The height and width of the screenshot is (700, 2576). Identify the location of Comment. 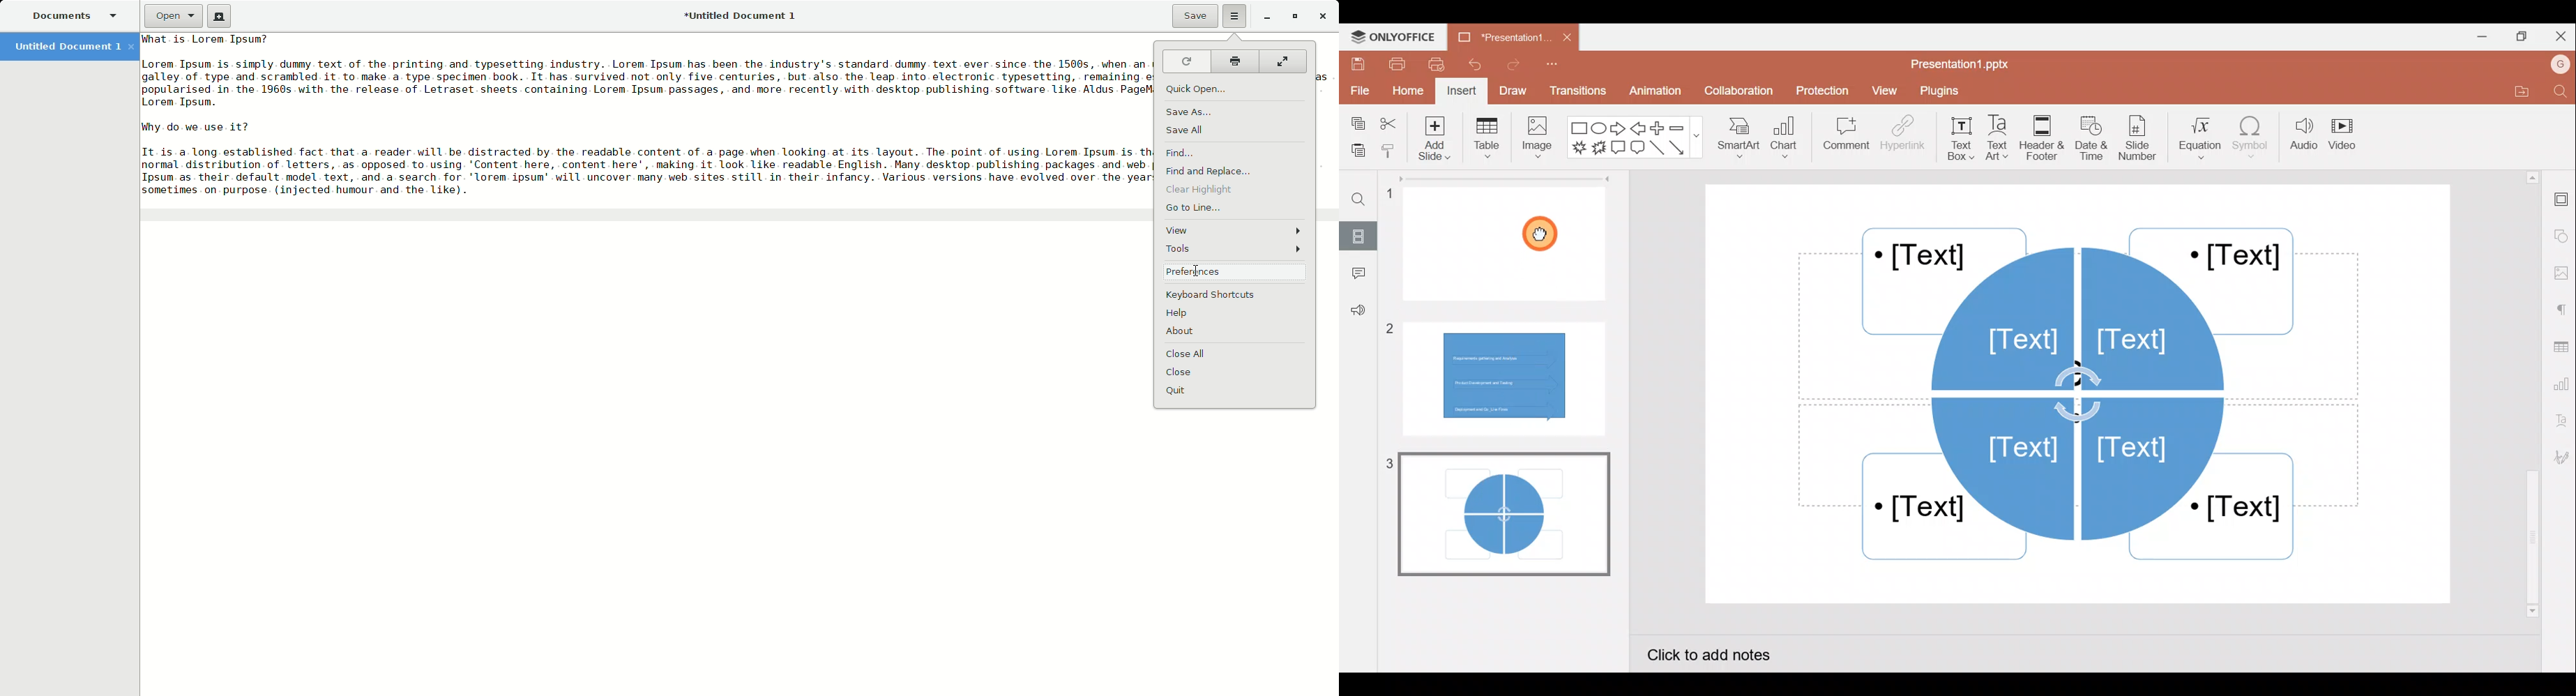
(1355, 273).